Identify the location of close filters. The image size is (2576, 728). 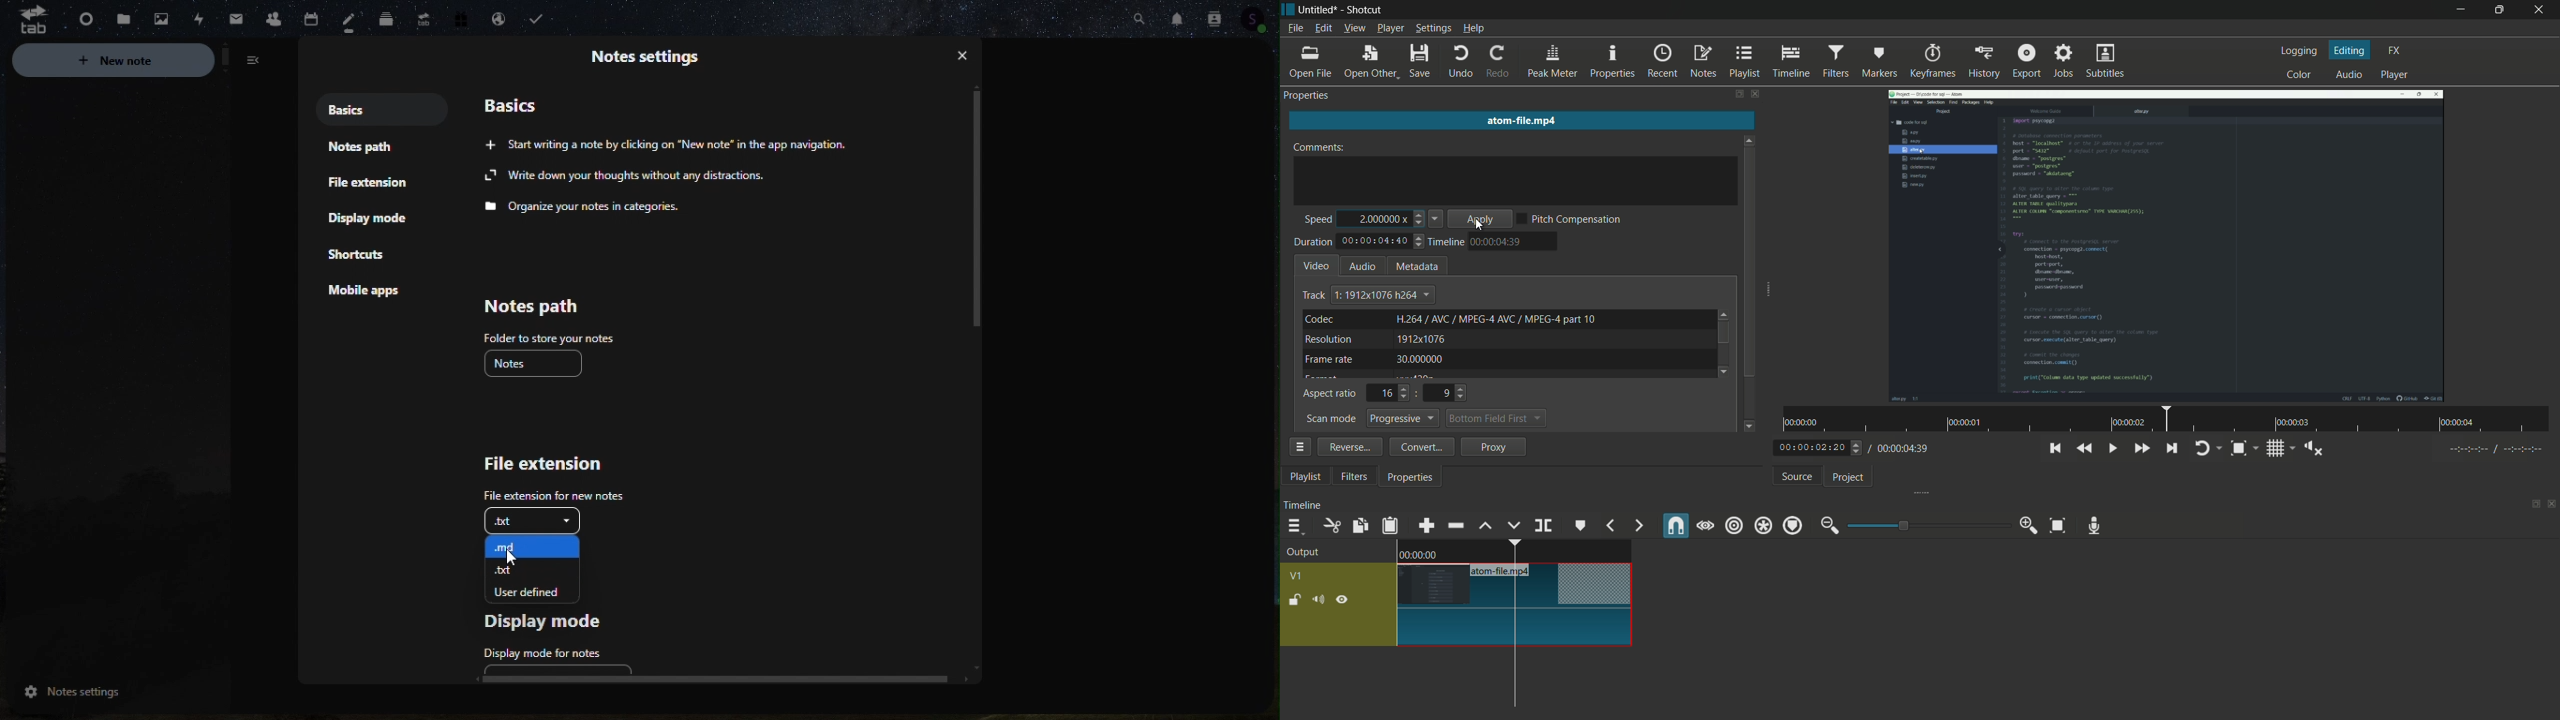
(1757, 95).